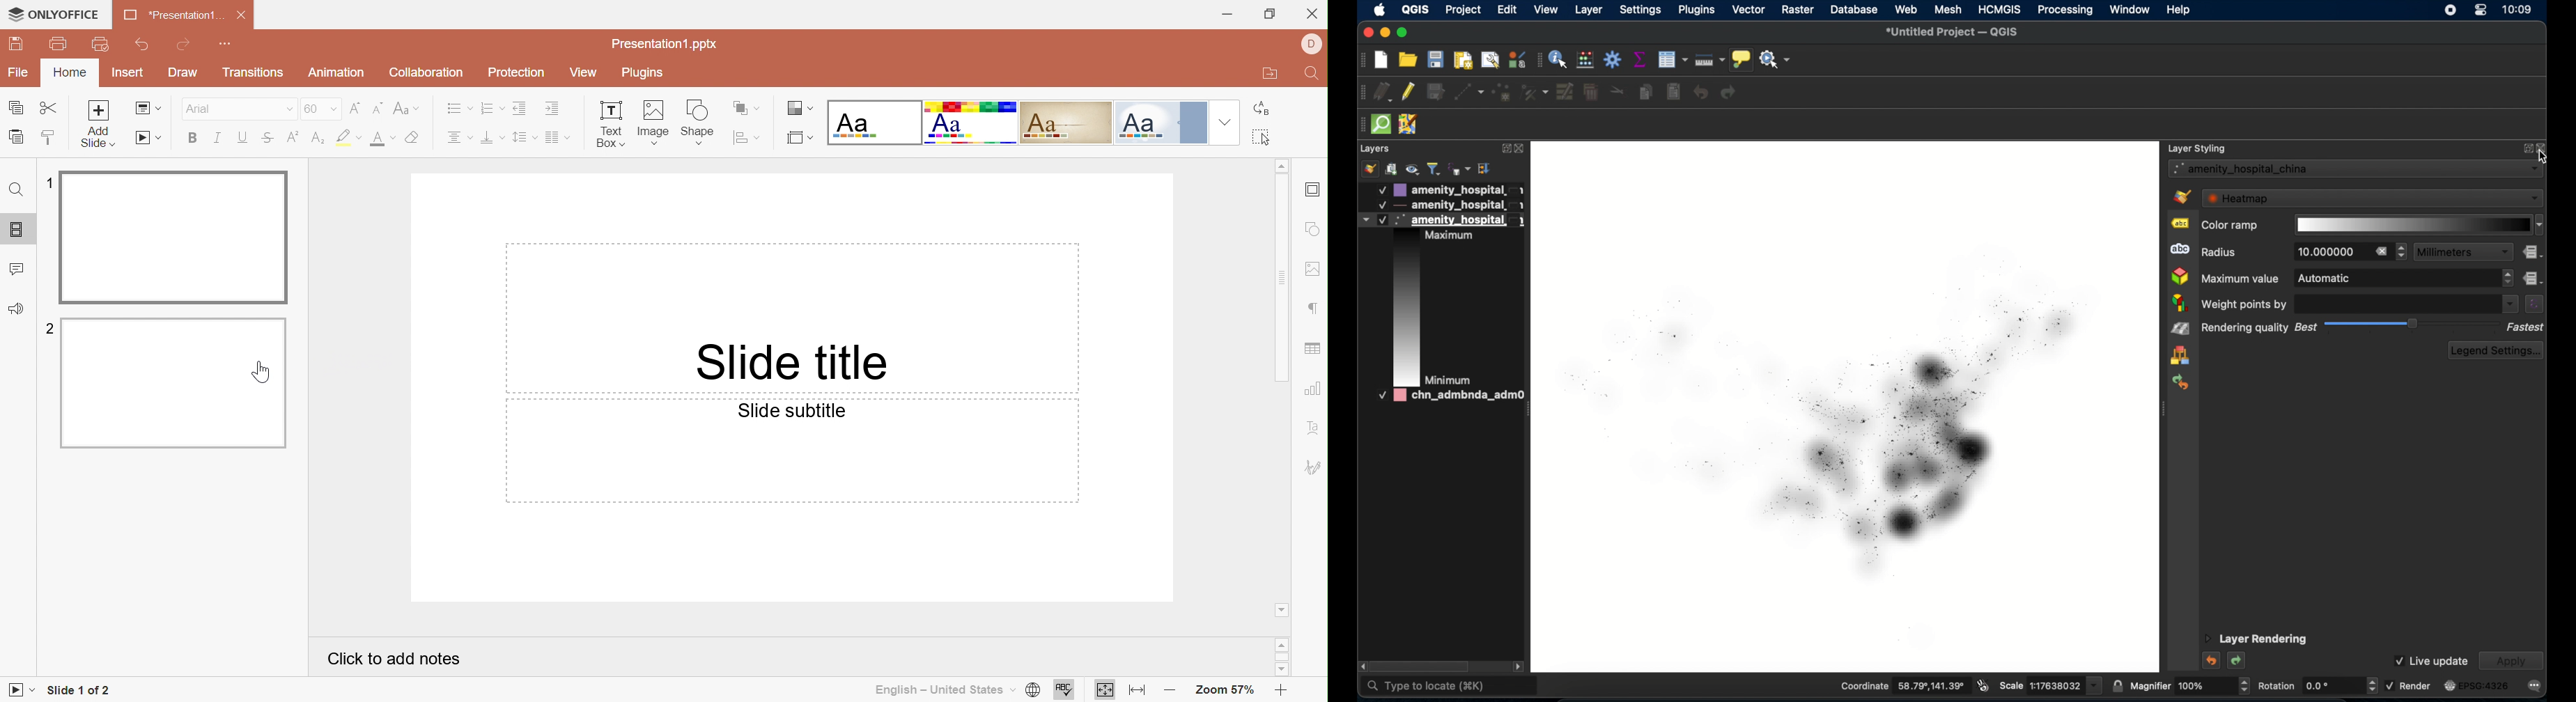 Image resolution: width=2576 pixels, height=728 pixels. I want to click on Minimize, so click(1227, 13).